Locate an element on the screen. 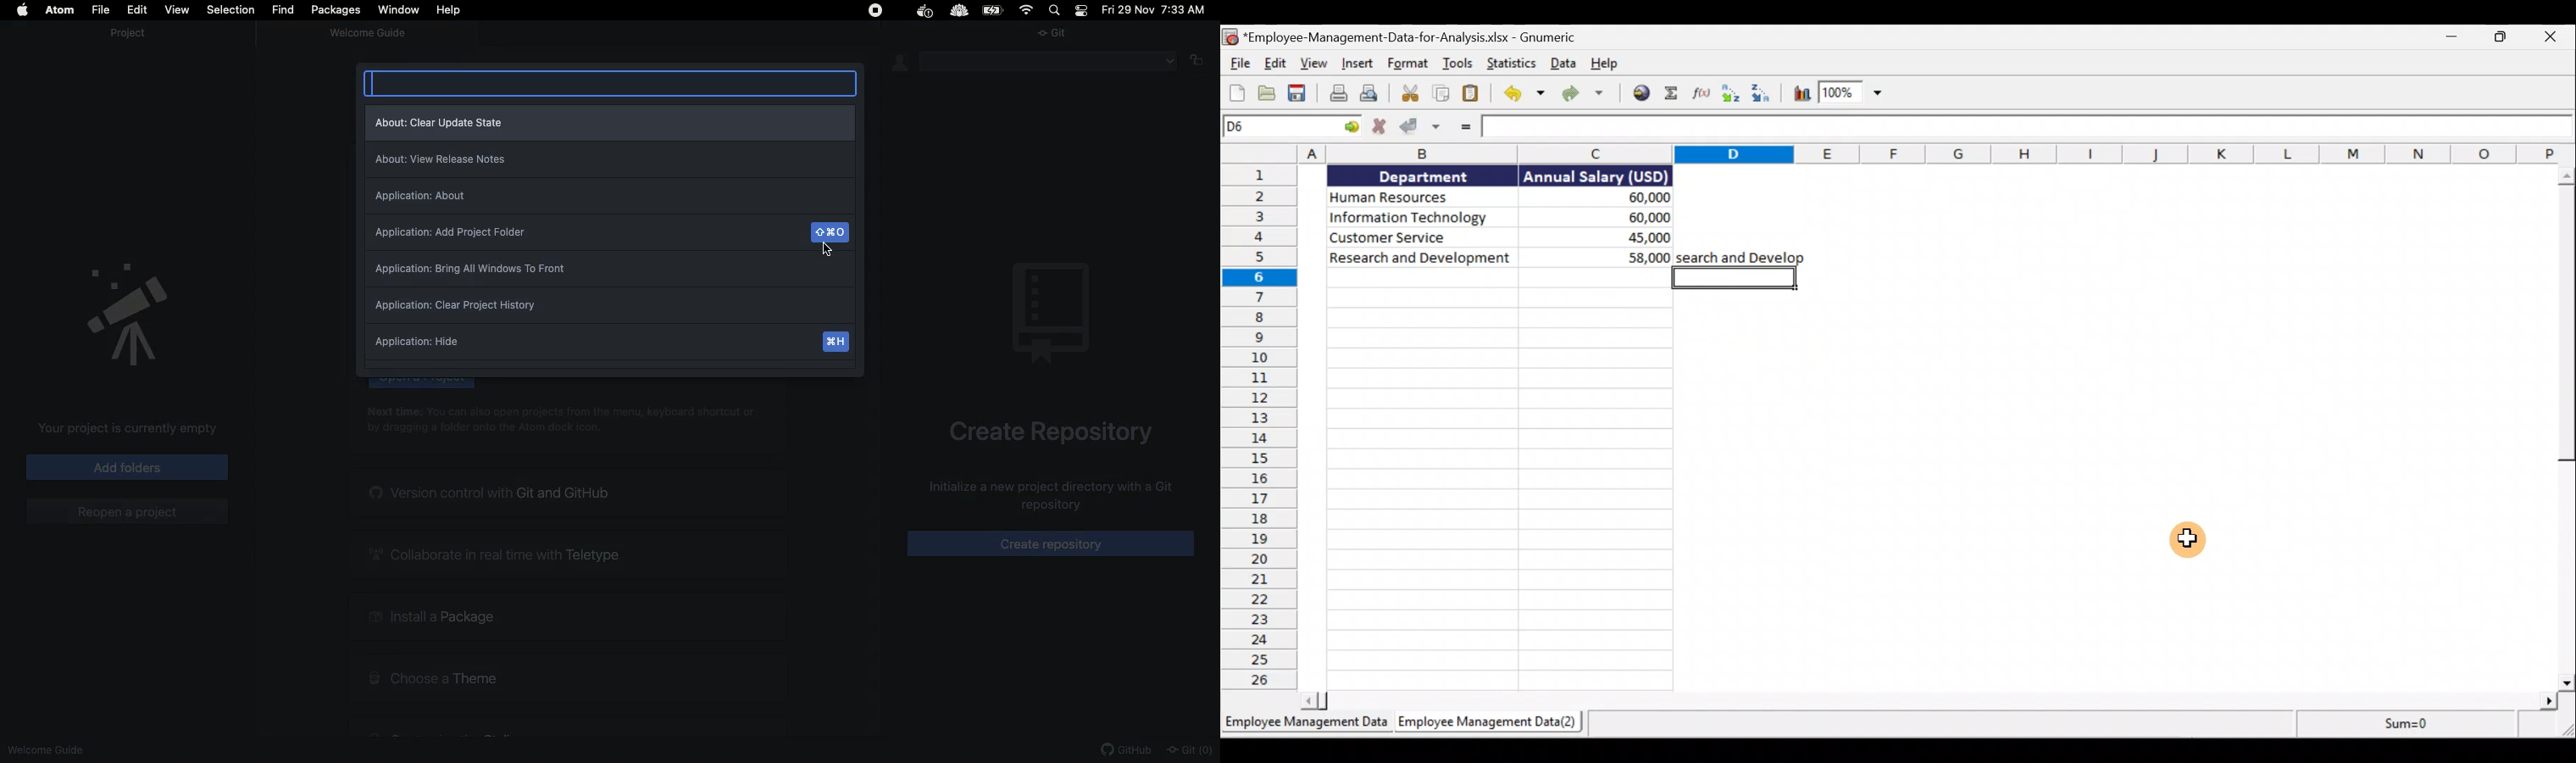  Save the current workbook is located at coordinates (1296, 92).